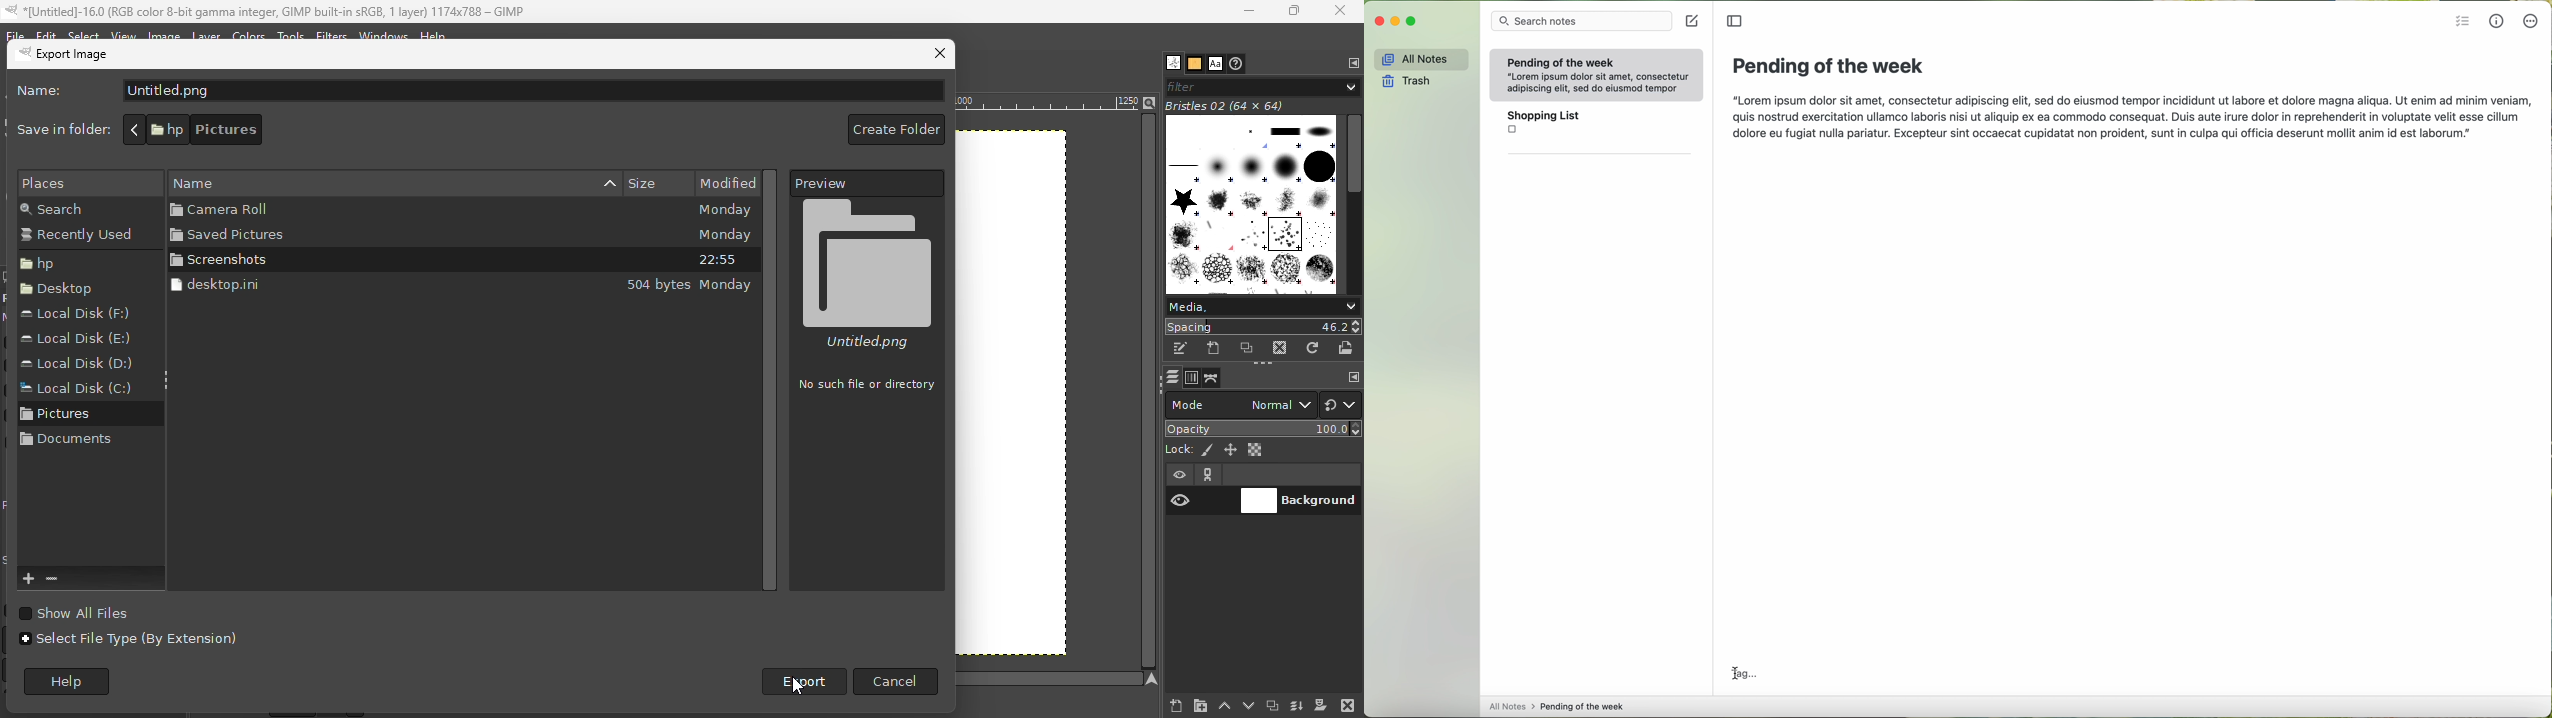 The height and width of the screenshot is (728, 2576). Describe the element at coordinates (76, 340) in the screenshot. I see `Local dsk (E:)` at that location.